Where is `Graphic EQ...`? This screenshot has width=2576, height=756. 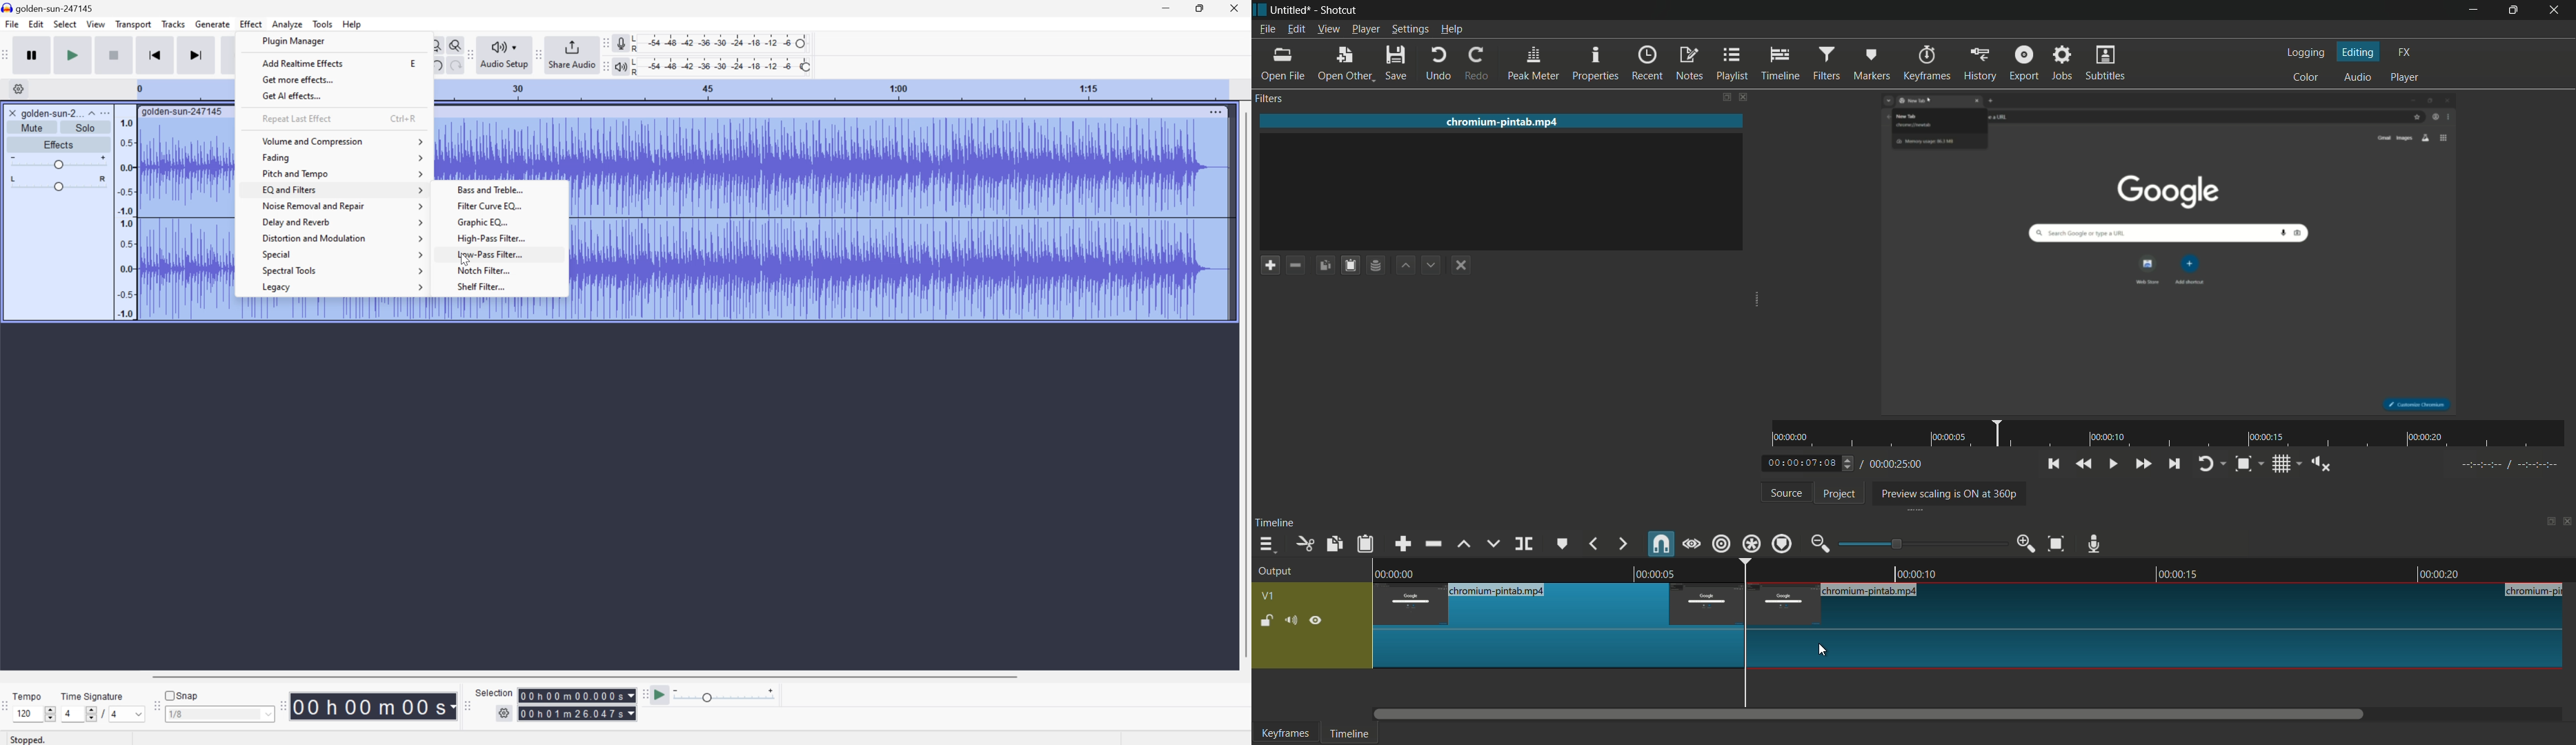
Graphic EQ... is located at coordinates (507, 221).